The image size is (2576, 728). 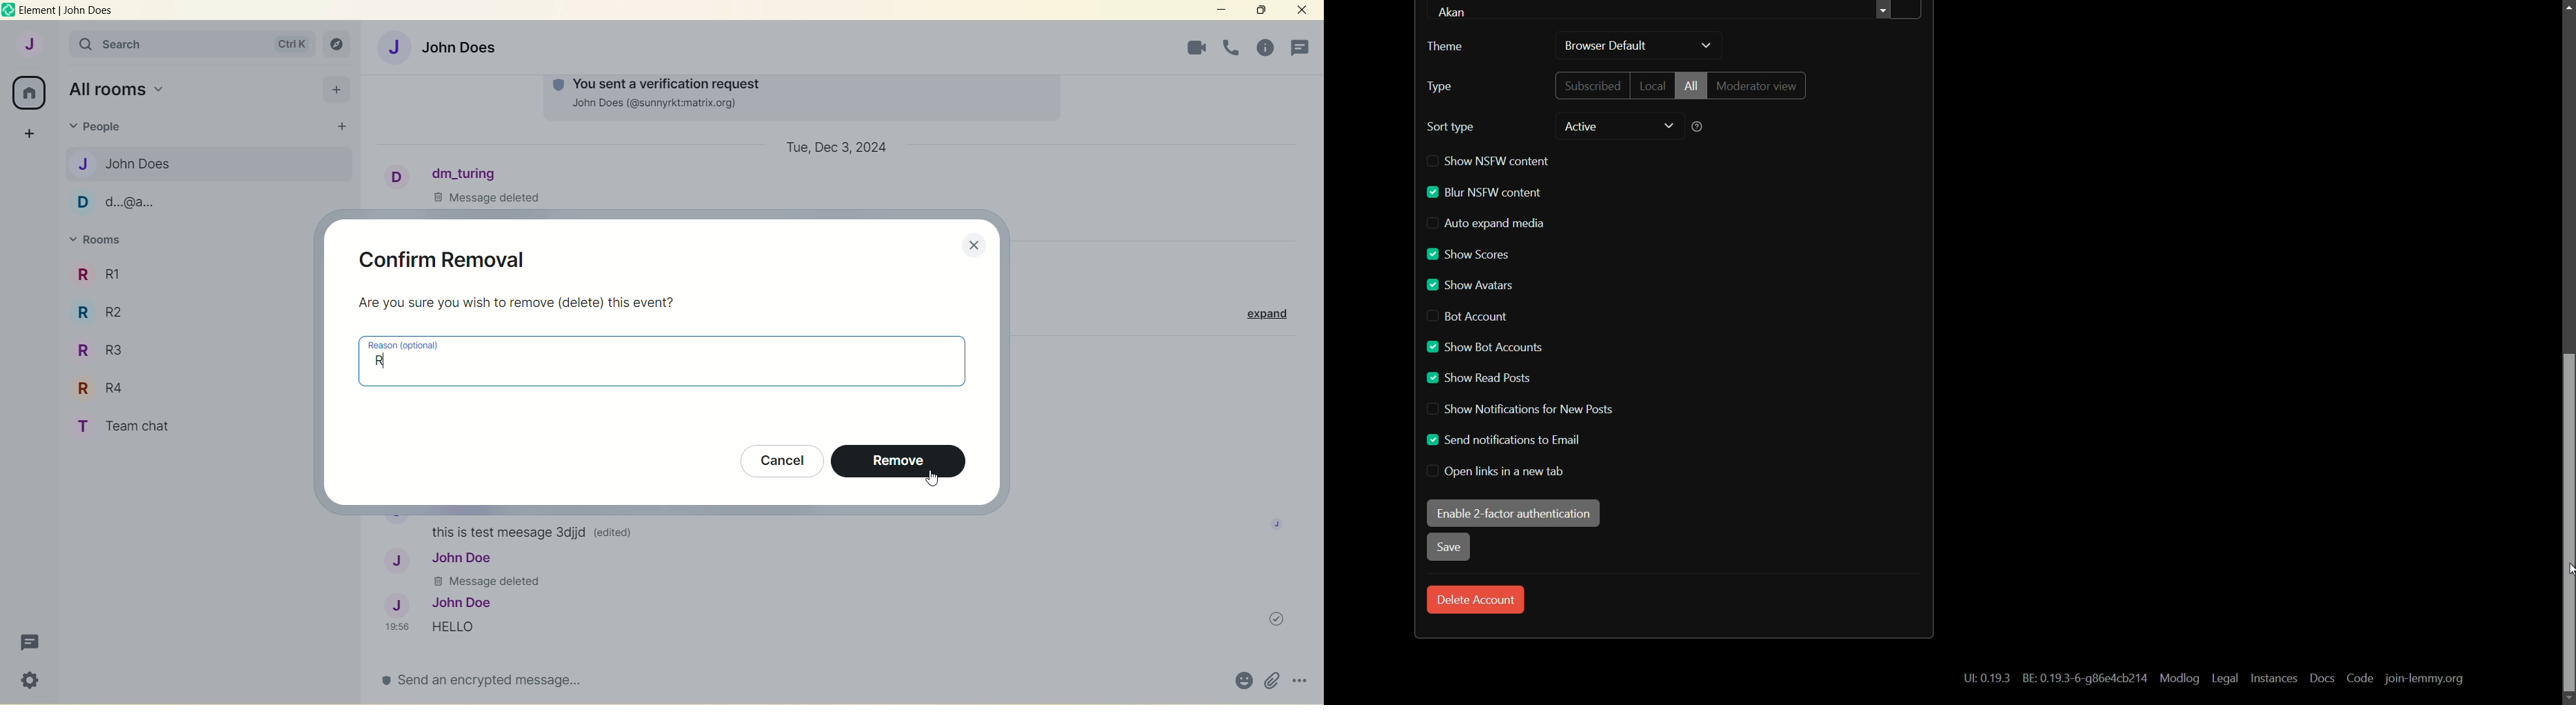 I want to click on element, so click(x=68, y=12).